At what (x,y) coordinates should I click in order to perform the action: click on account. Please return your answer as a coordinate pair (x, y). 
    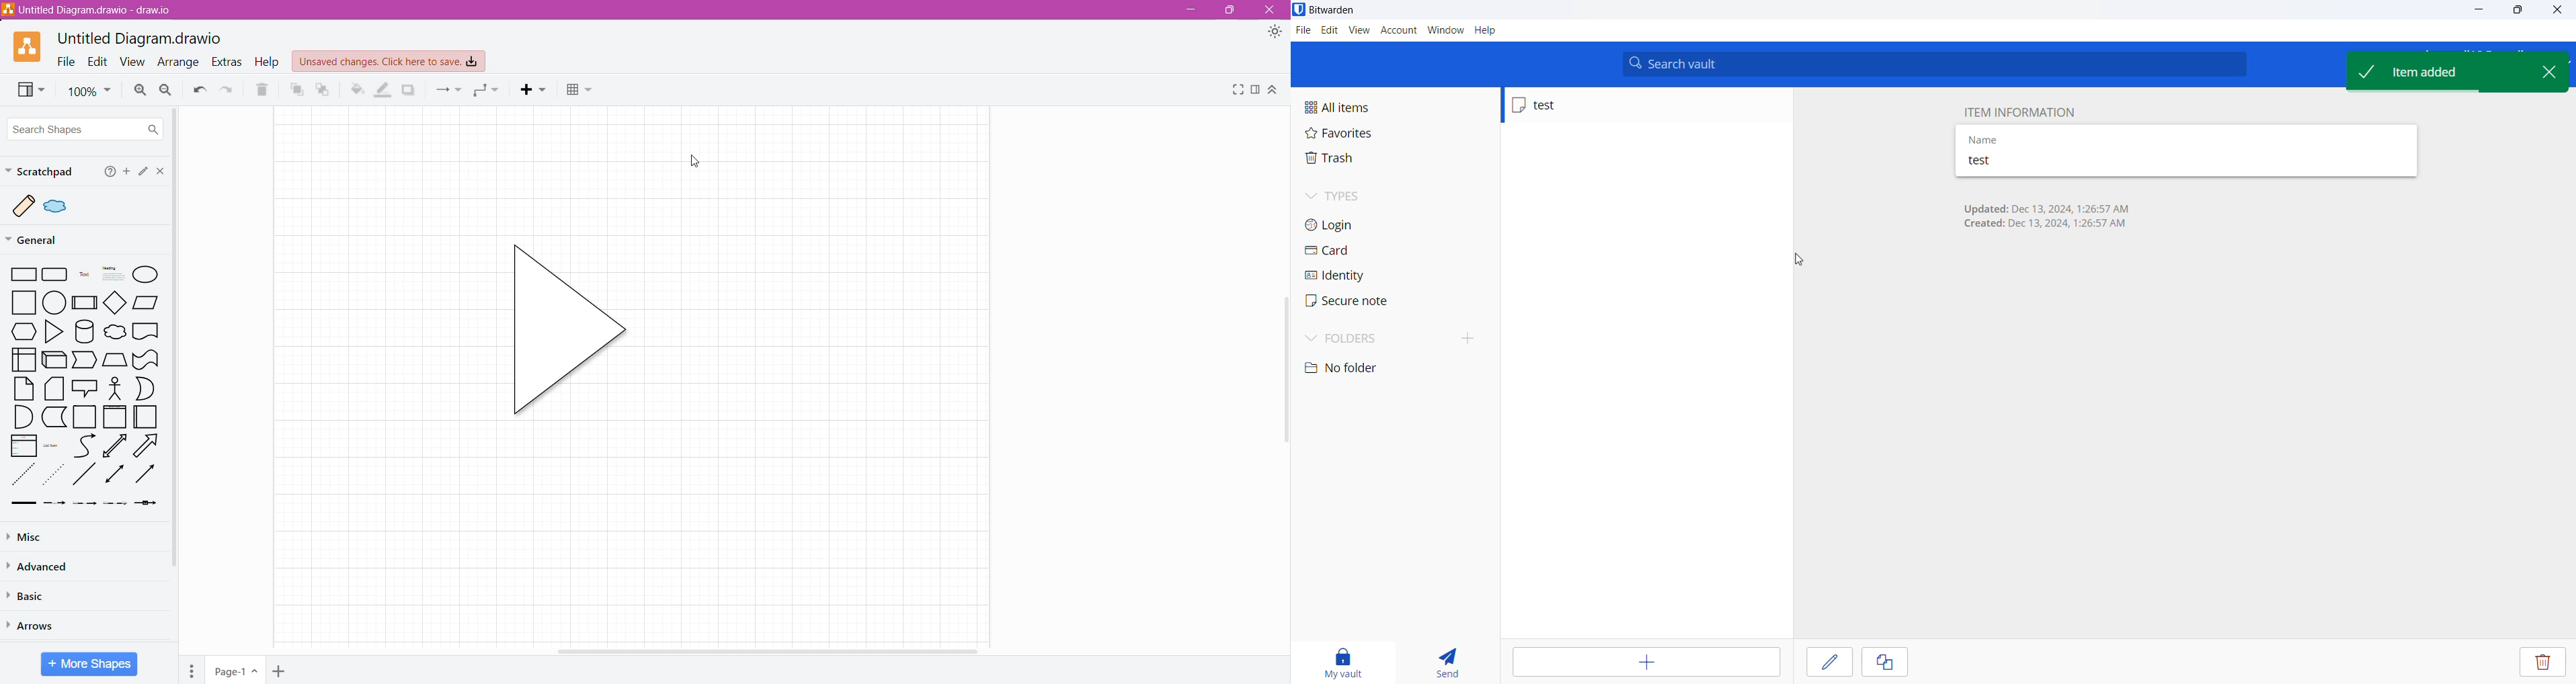
    Looking at the image, I should click on (1399, 30).